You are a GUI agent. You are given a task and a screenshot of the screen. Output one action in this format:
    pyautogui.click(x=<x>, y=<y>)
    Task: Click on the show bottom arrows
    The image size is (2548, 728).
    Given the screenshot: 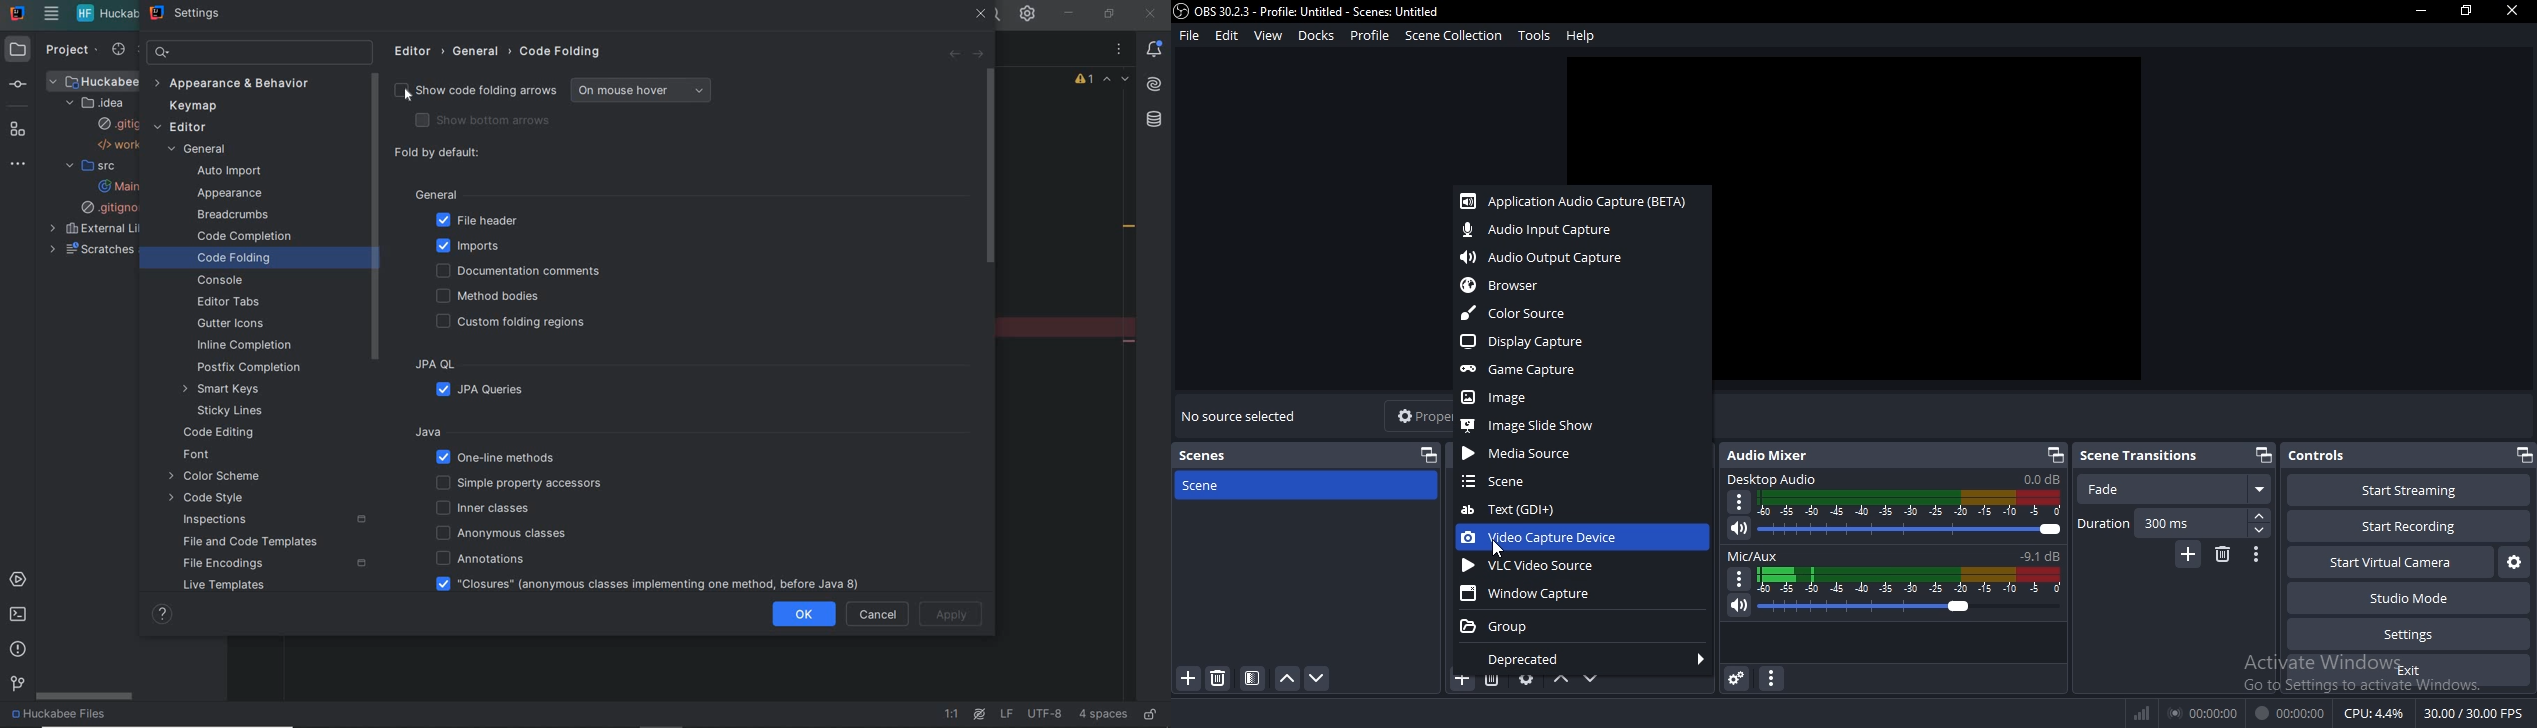 What is the action you would take?
    pyautogui.click(x=478, y=119)
    